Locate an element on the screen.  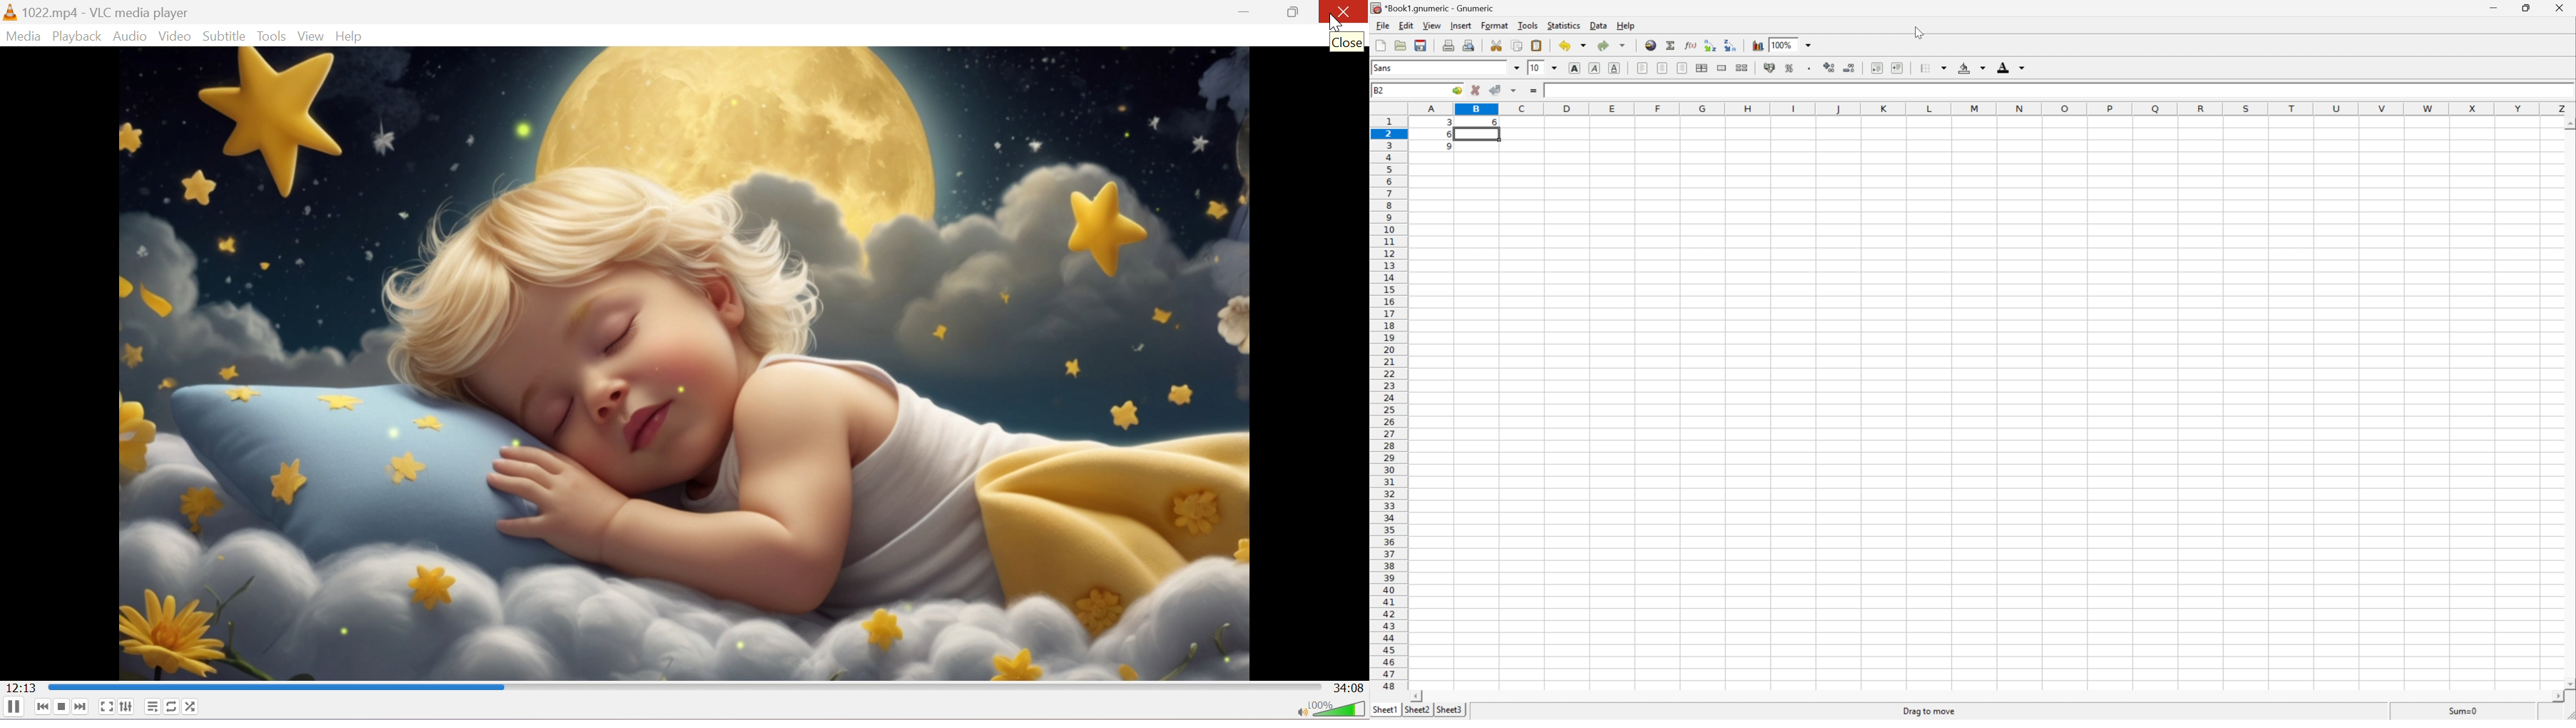
Drop Down is located at coordinates (1555, 68).